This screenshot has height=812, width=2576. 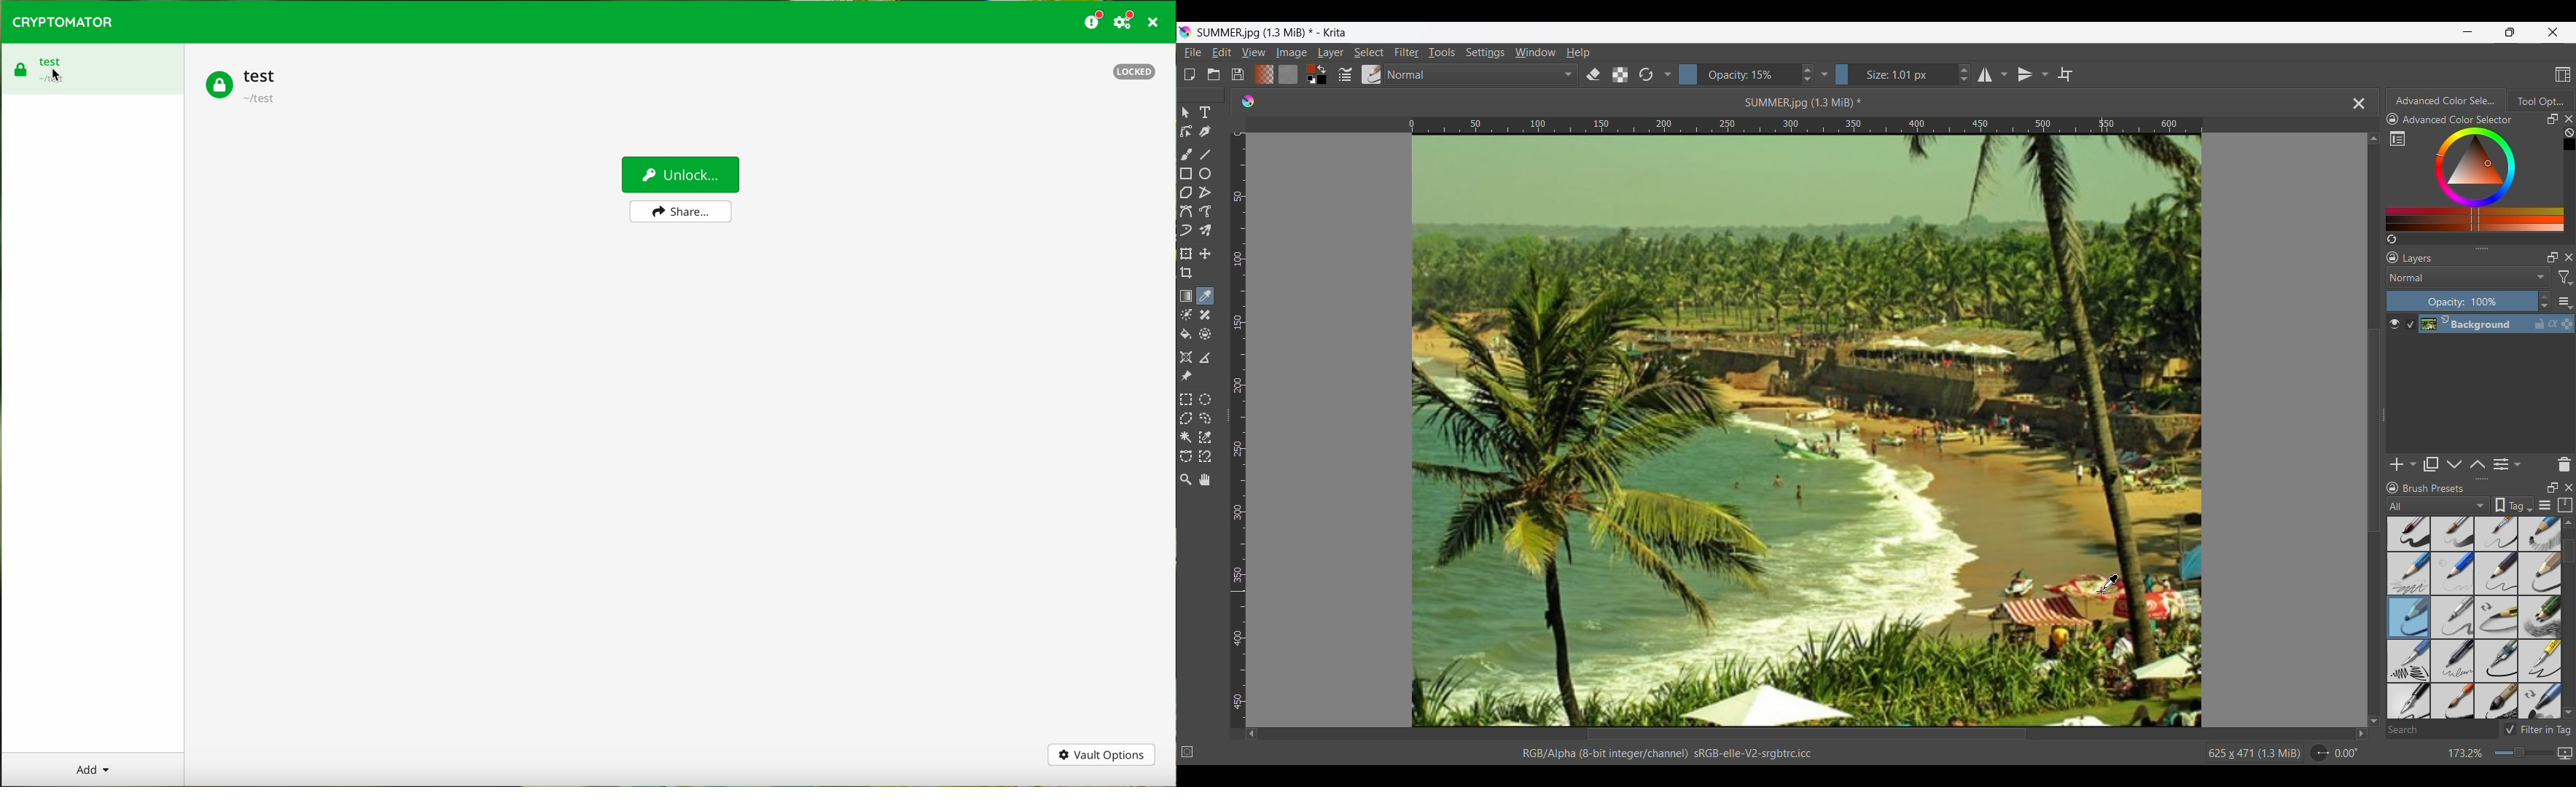 What do you see at coordinates (1369, 52) in the screenshot?
I see `Select menu` at bounding box center [1369, 52].